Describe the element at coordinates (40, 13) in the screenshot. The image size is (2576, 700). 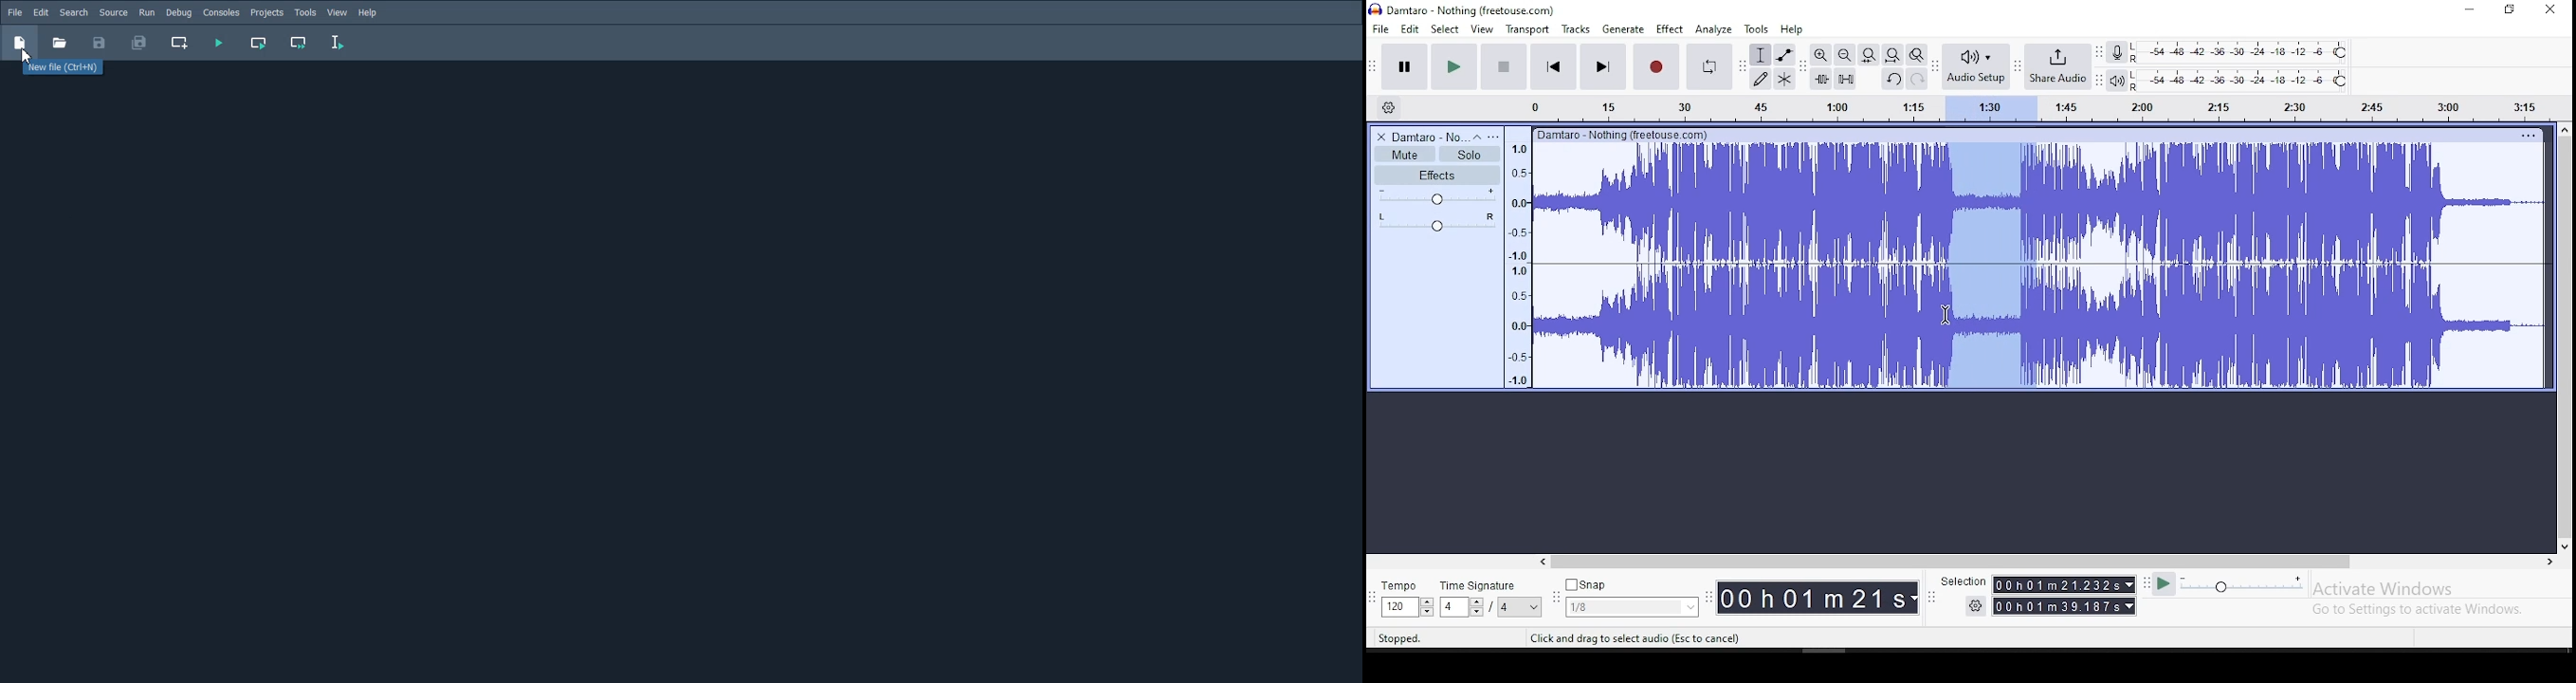
I see `Edit` at that location.